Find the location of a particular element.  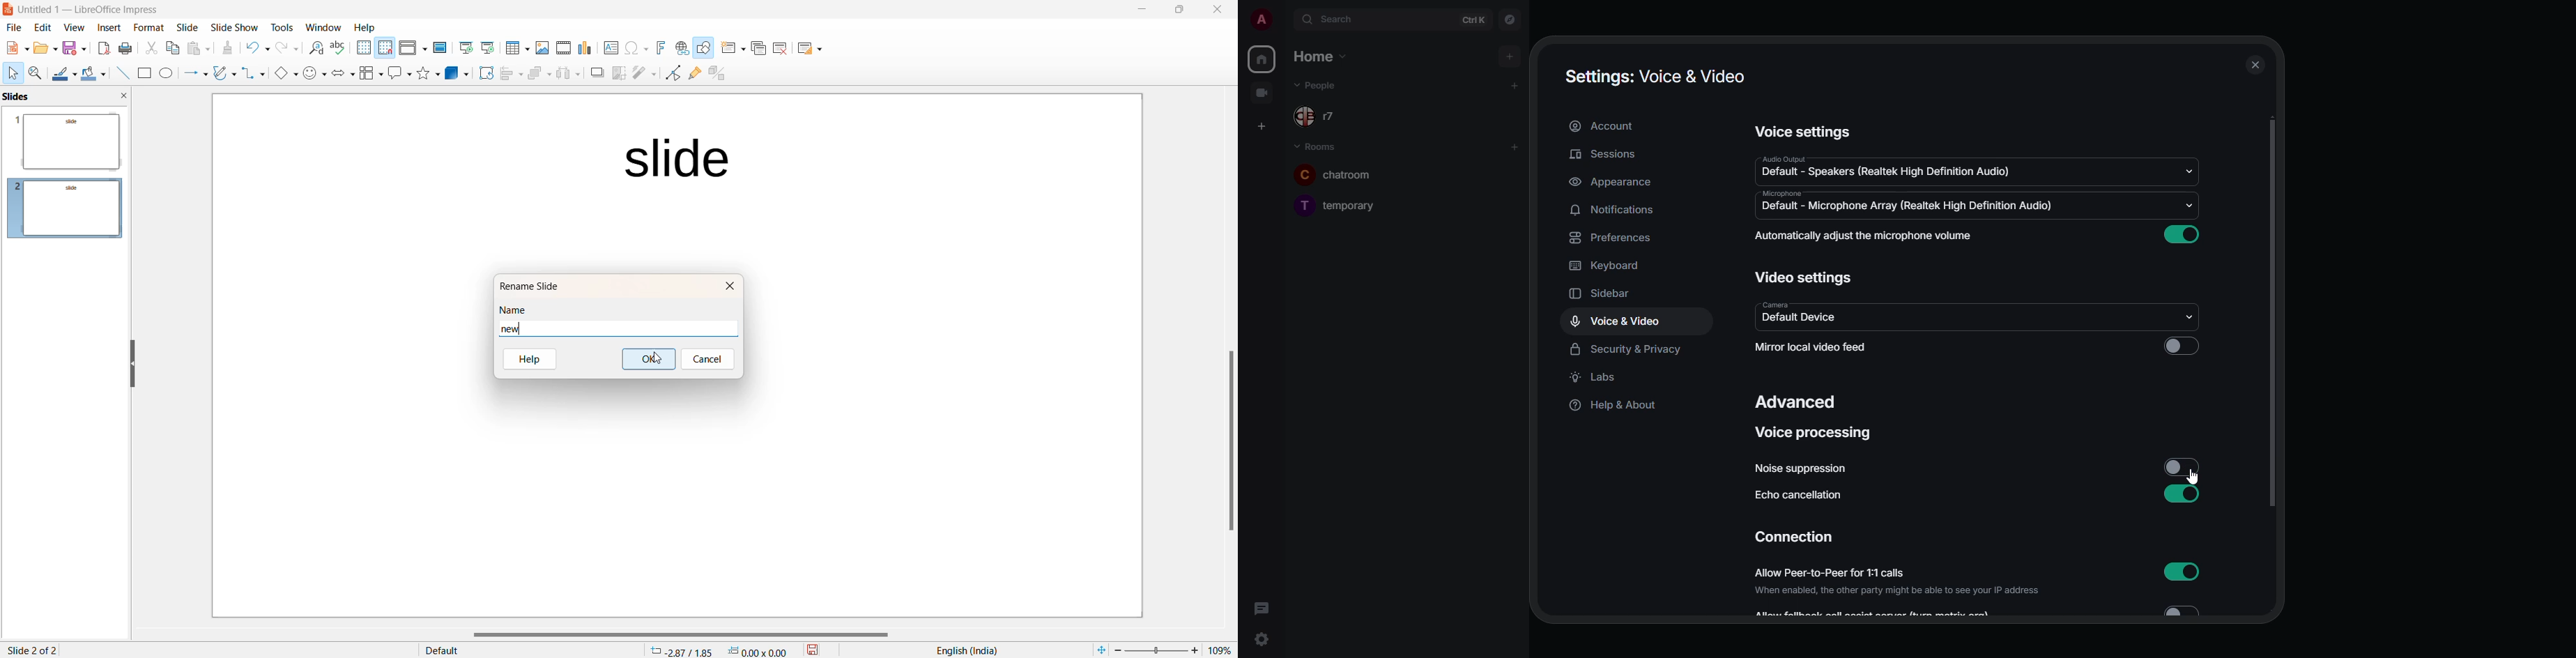

help & about is located at coordinates (1611, 406).